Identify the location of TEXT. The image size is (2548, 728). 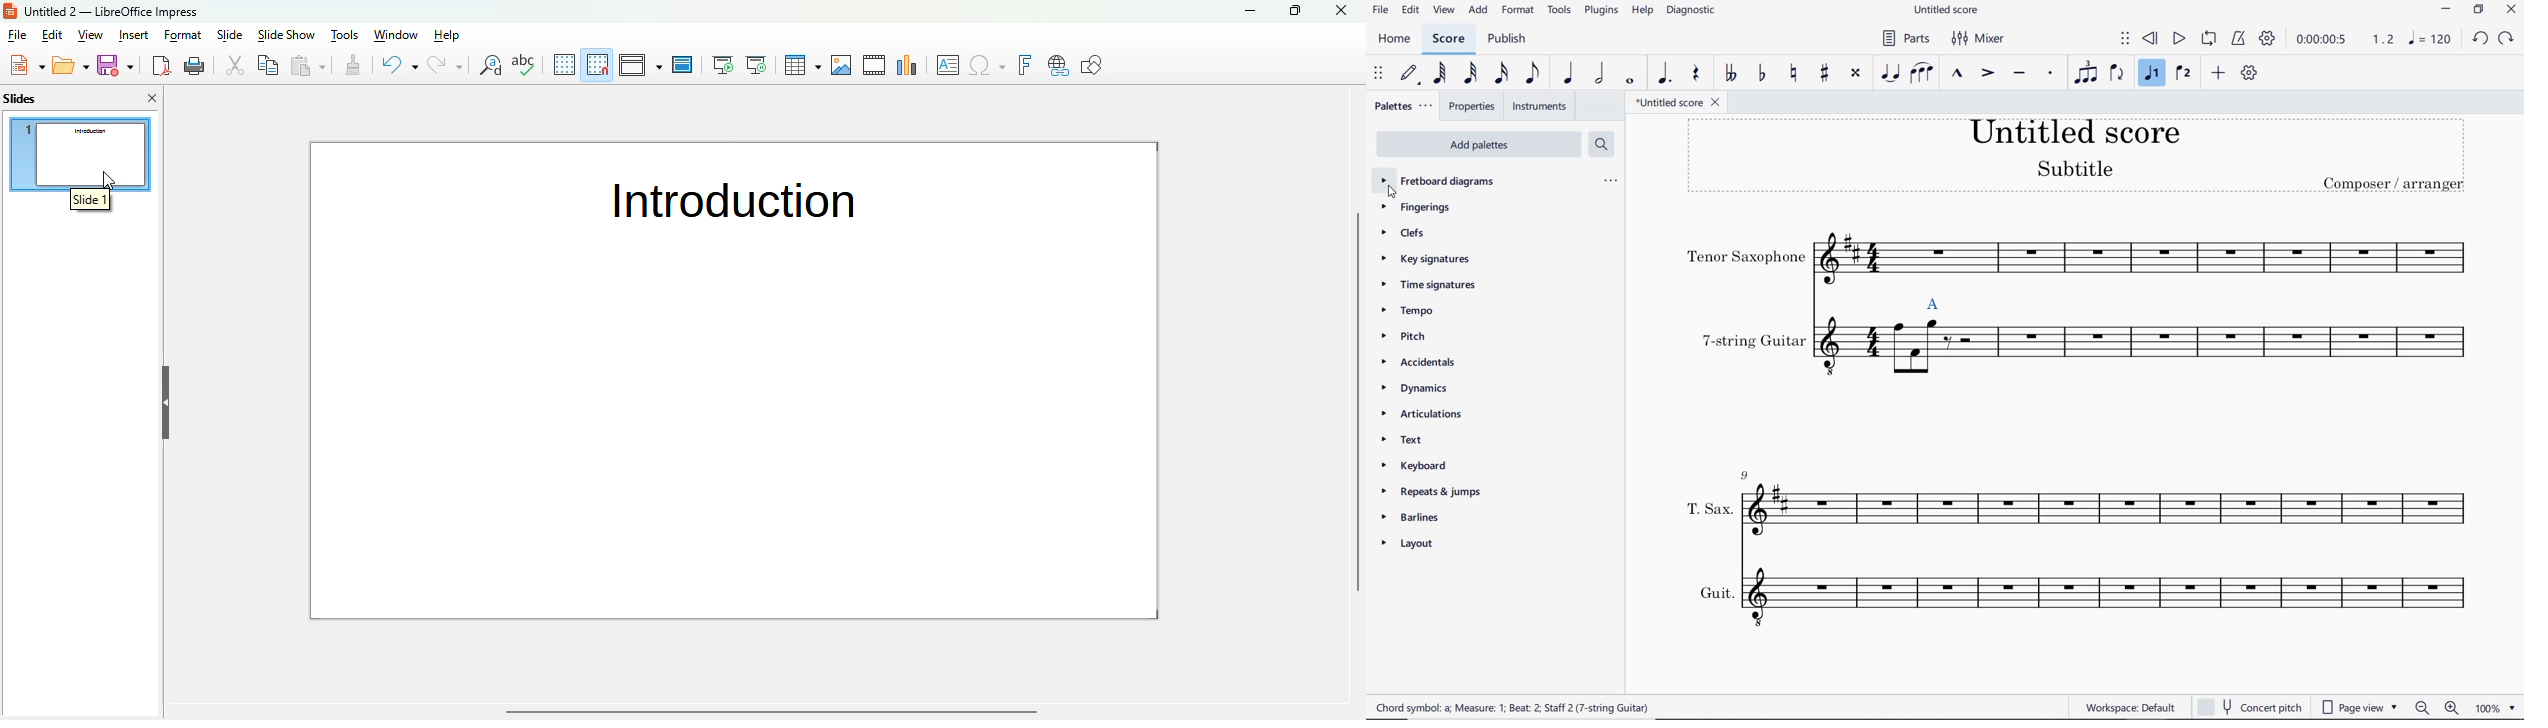
(1411, 440).